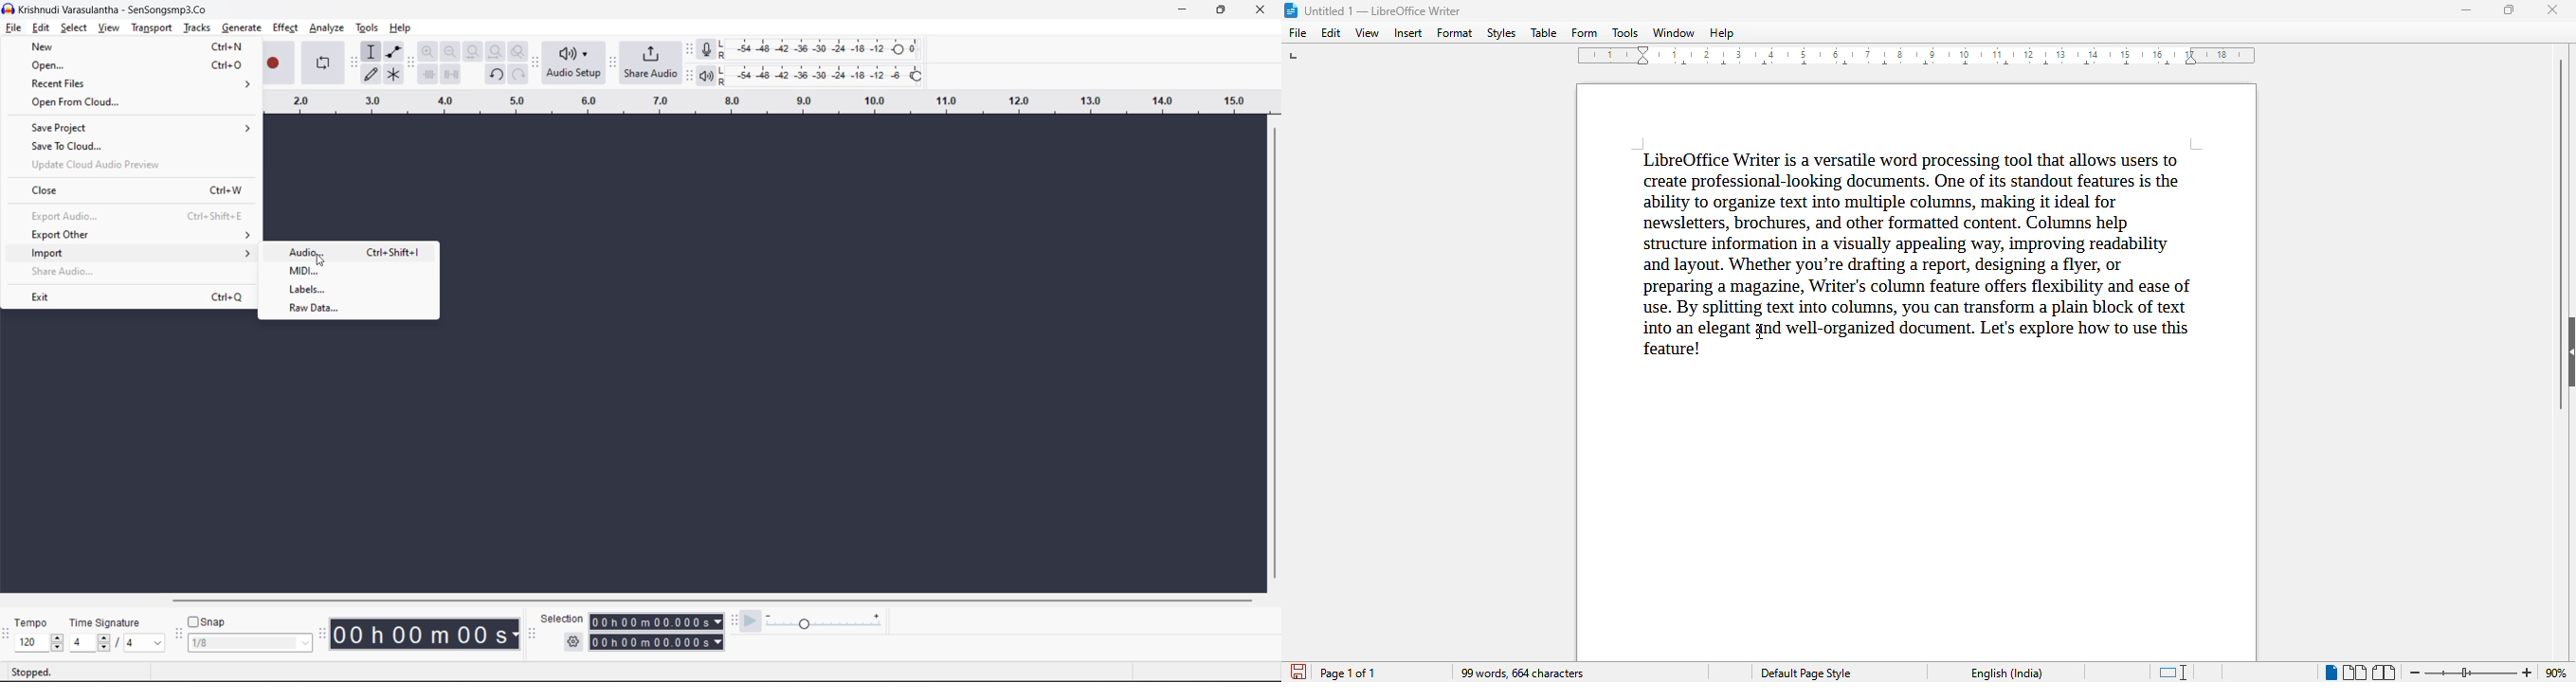  Describe the element at coordinates (35, 624) in the screenshot. I see `tempo` at that location.